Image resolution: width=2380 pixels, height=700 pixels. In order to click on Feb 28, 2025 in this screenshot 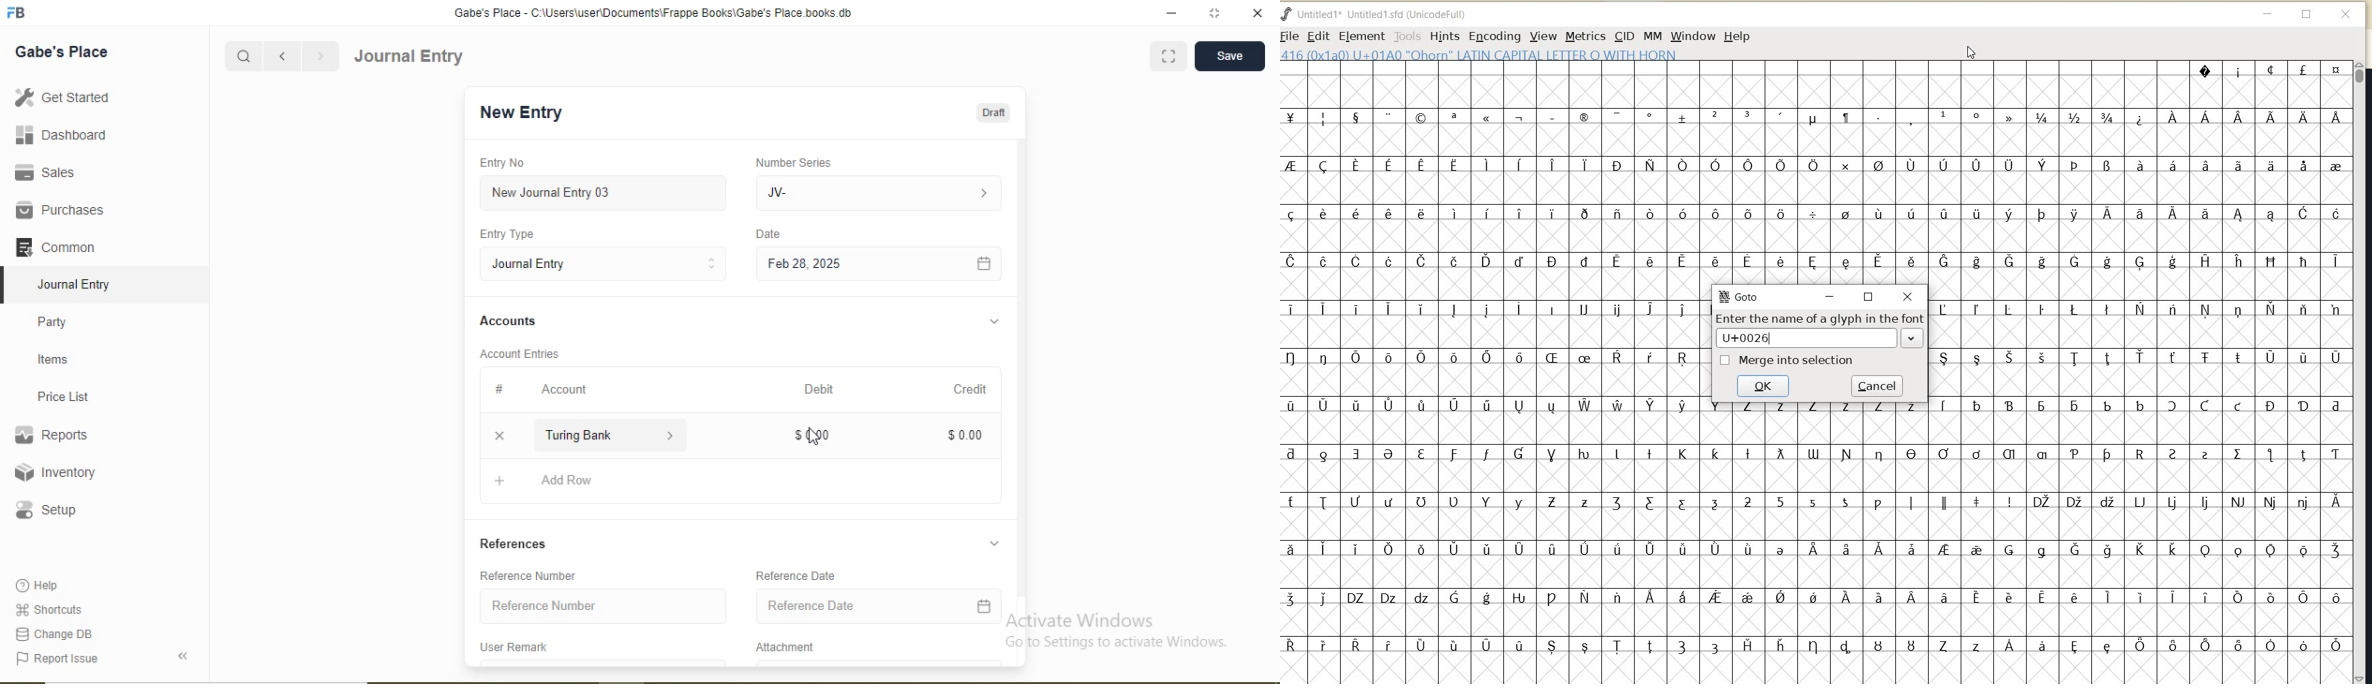, I will do `click(804, 263)`.